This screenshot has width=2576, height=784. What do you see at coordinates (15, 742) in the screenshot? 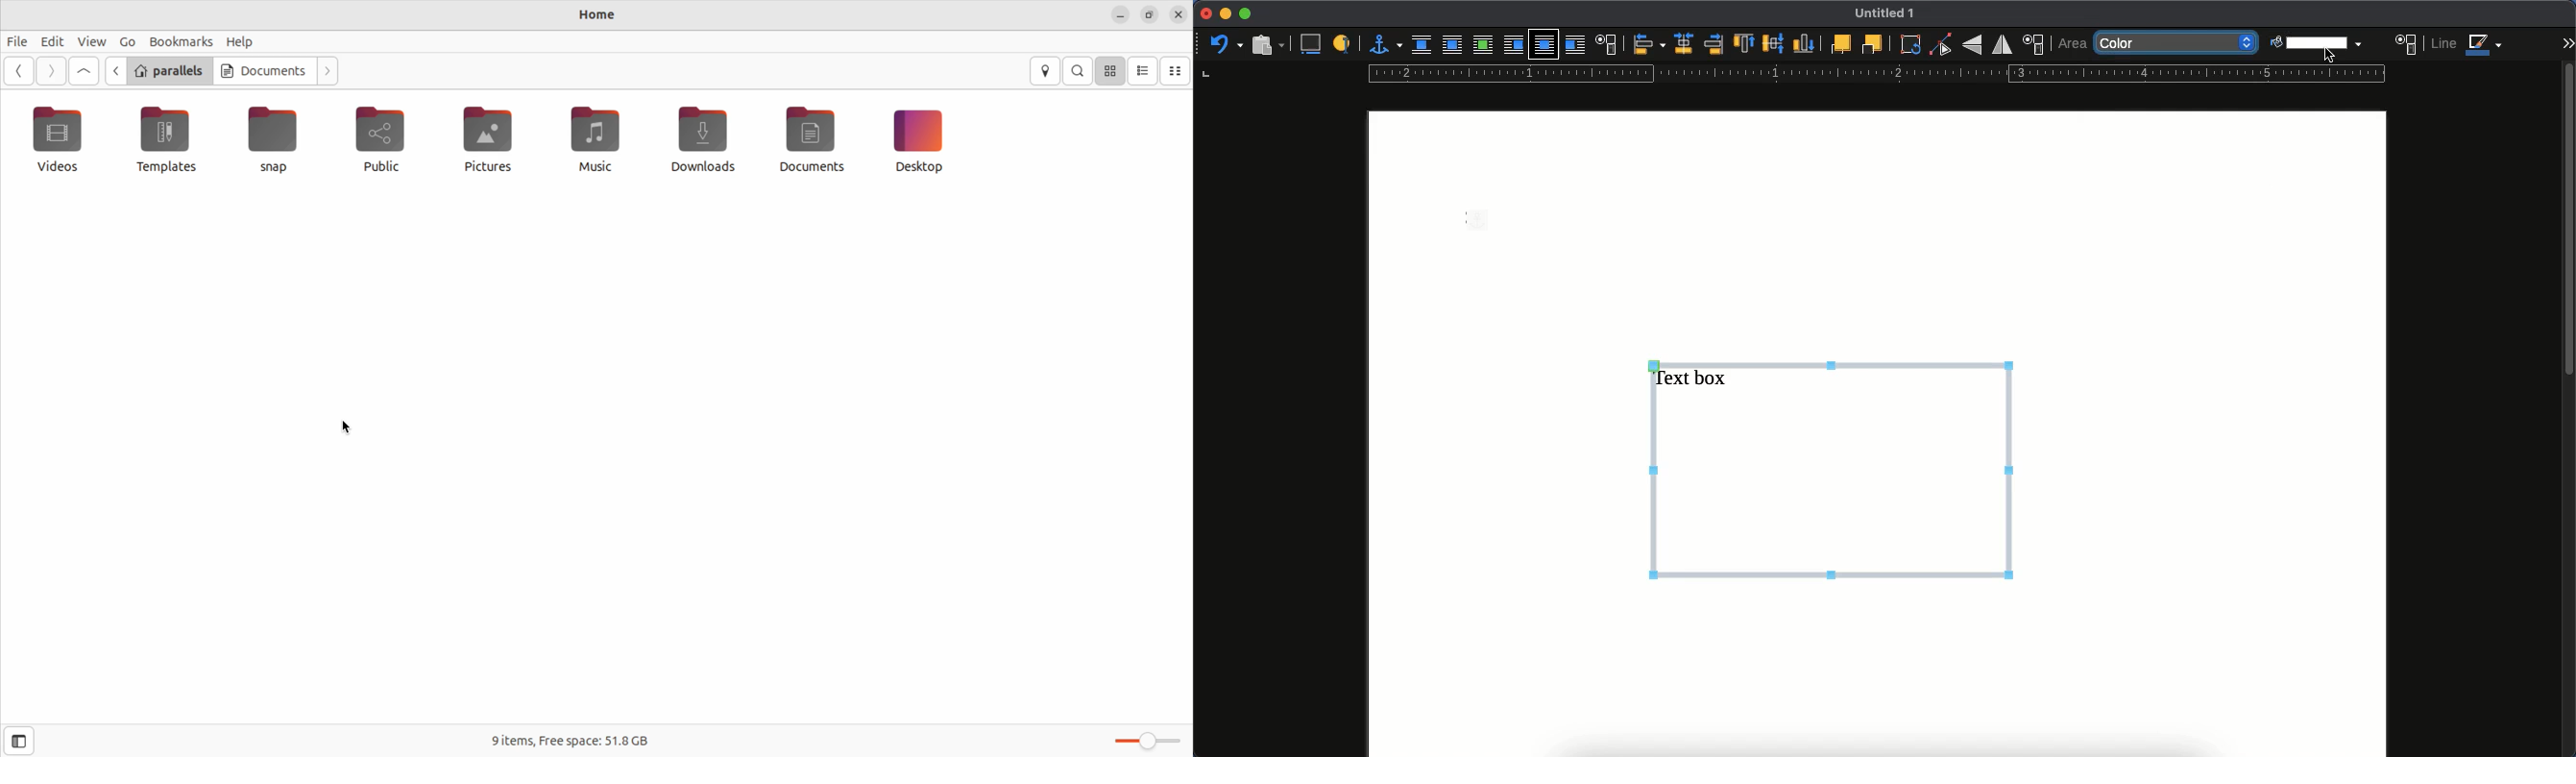
I see `open side bar` at bounding box center [15, 742].